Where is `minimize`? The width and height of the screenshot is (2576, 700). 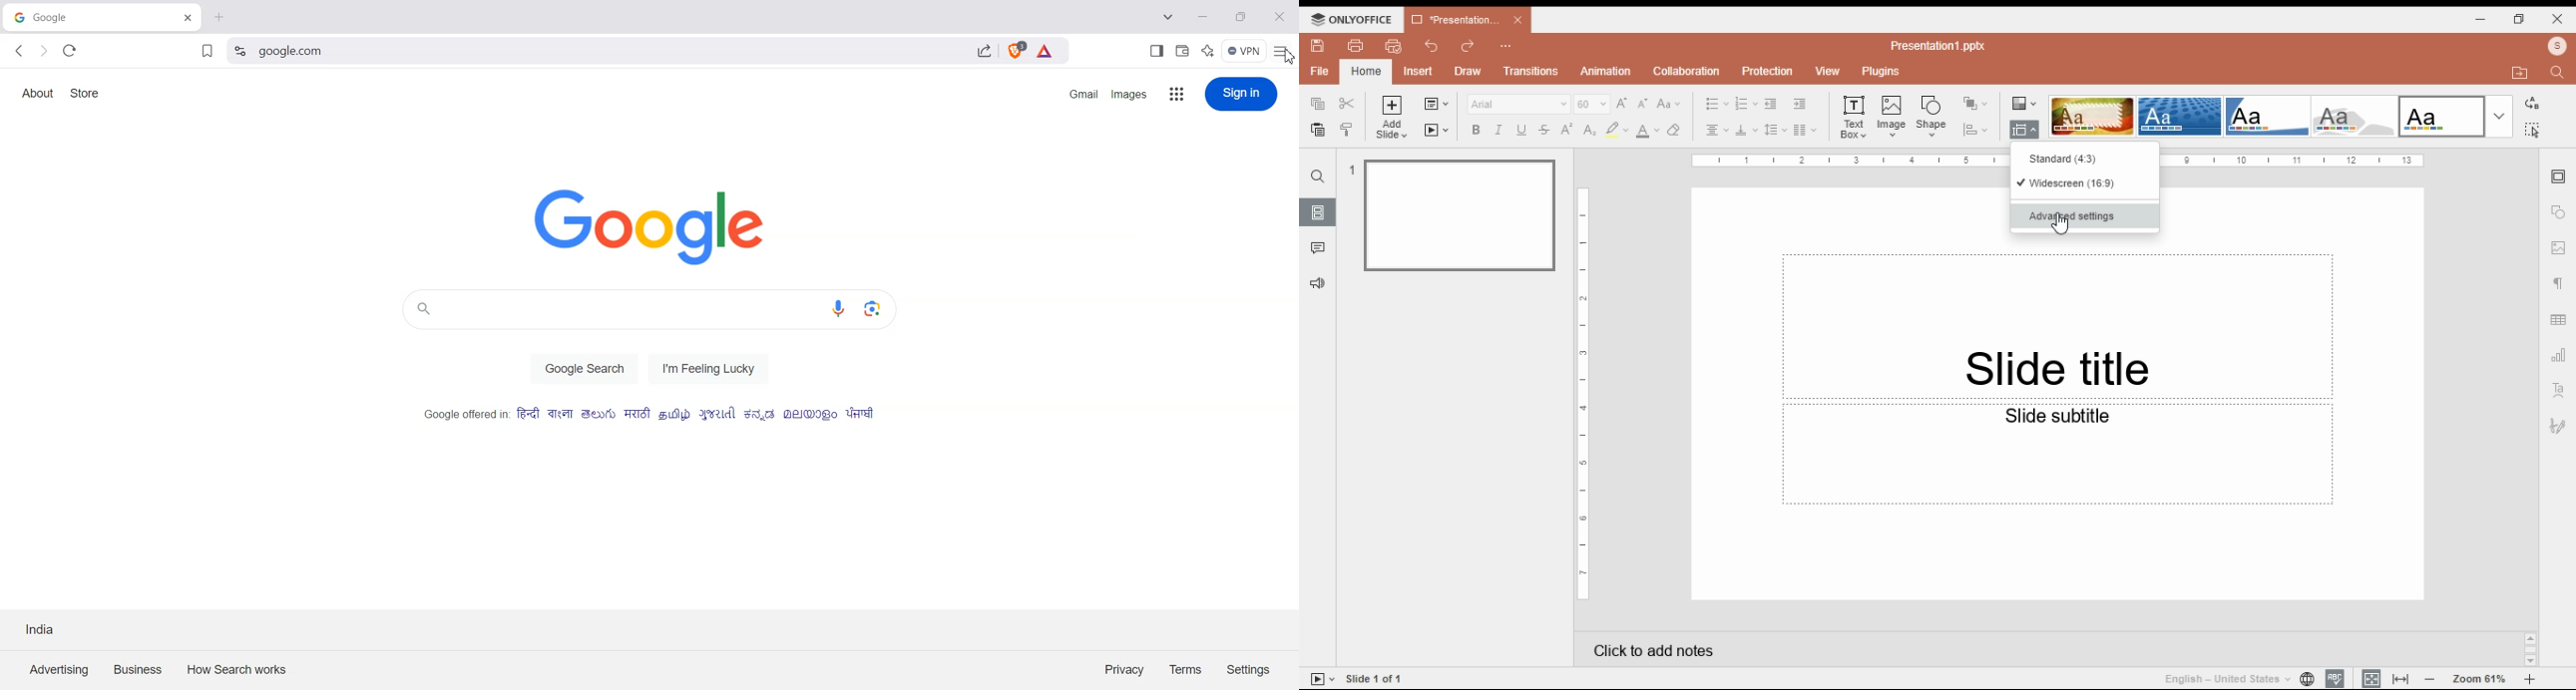
minimize is located at coordinates (2481, 18).